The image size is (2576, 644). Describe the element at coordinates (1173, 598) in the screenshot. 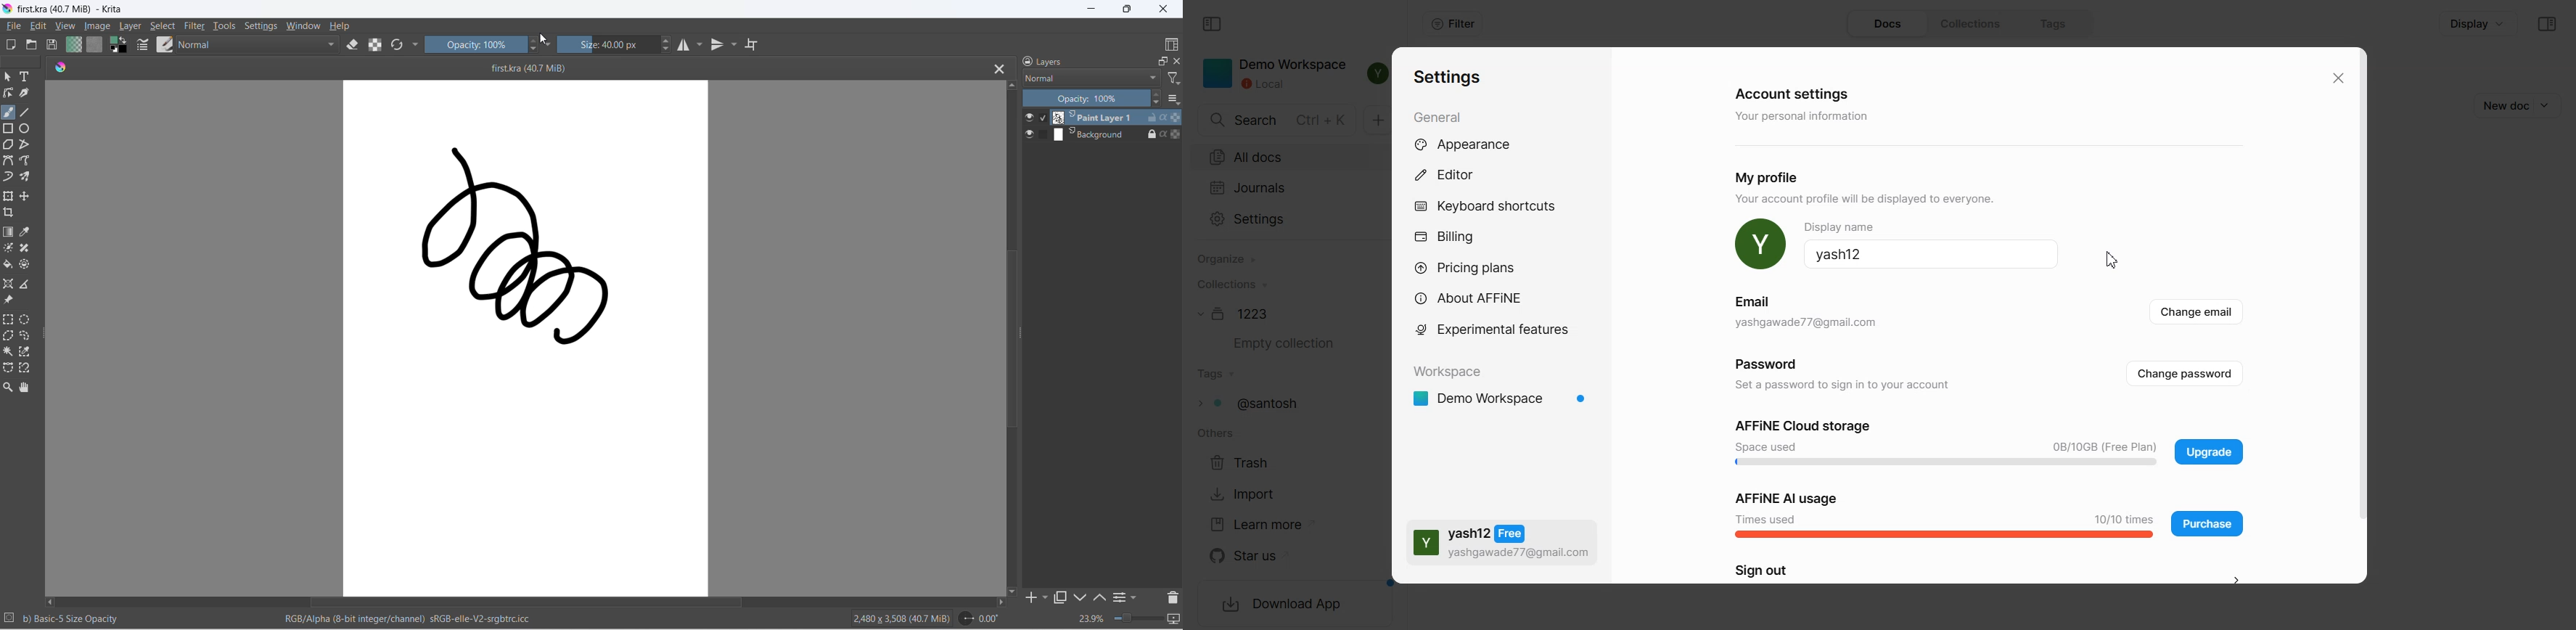

I see `delete layer` at that location.